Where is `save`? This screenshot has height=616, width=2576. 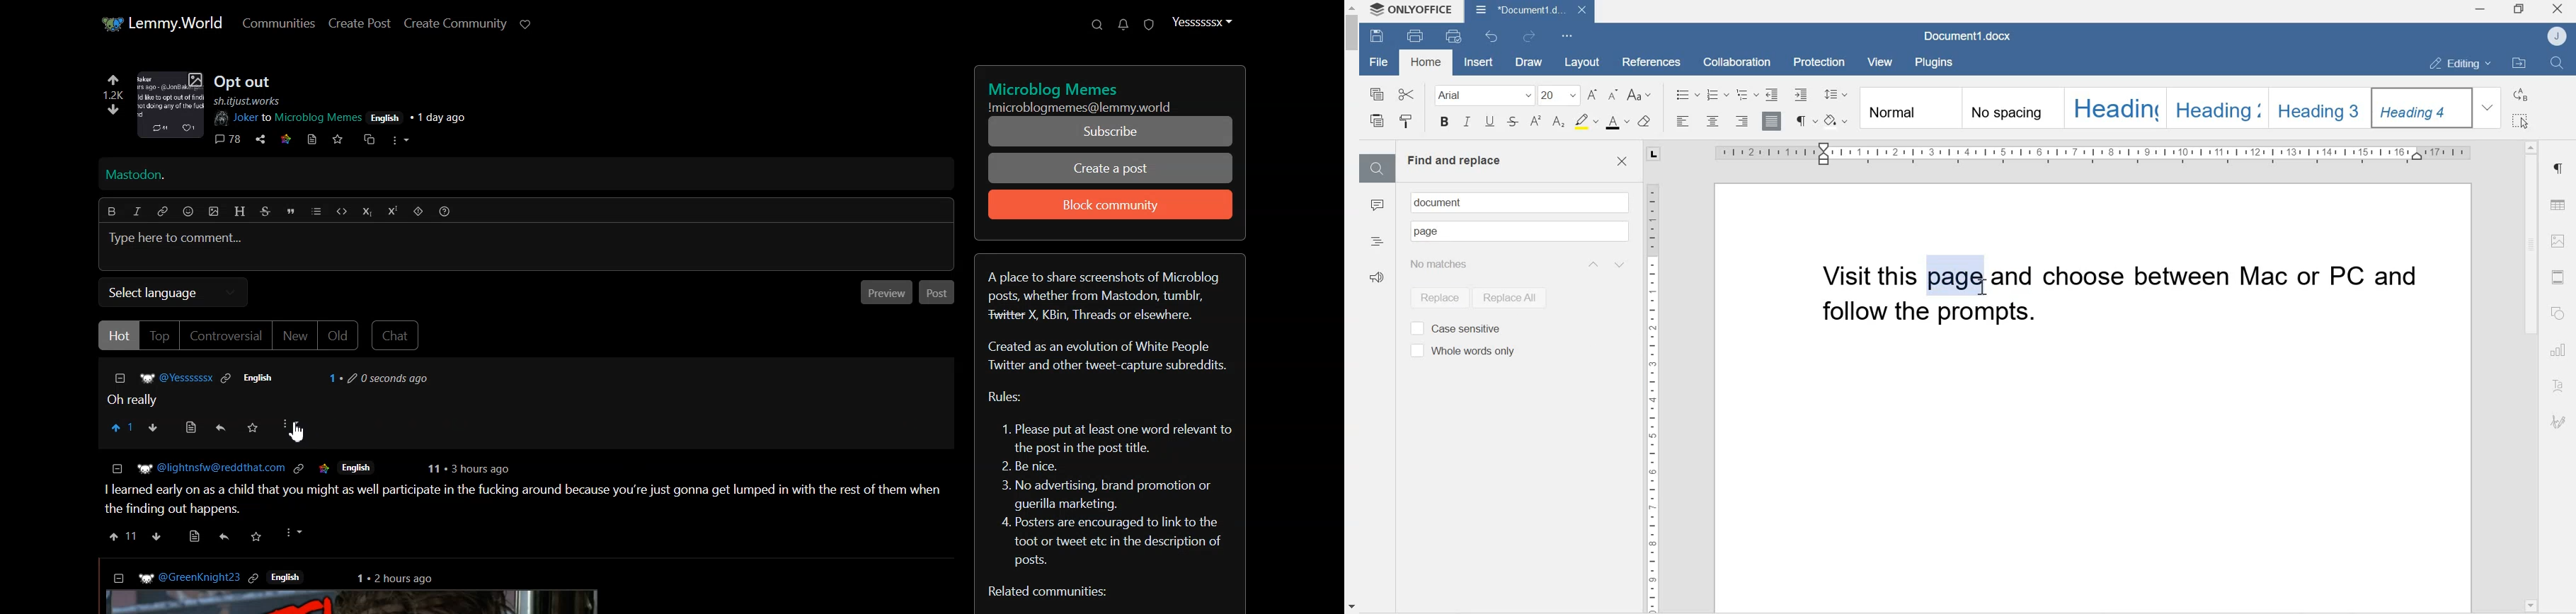
save is located at coordinates (258, 535).